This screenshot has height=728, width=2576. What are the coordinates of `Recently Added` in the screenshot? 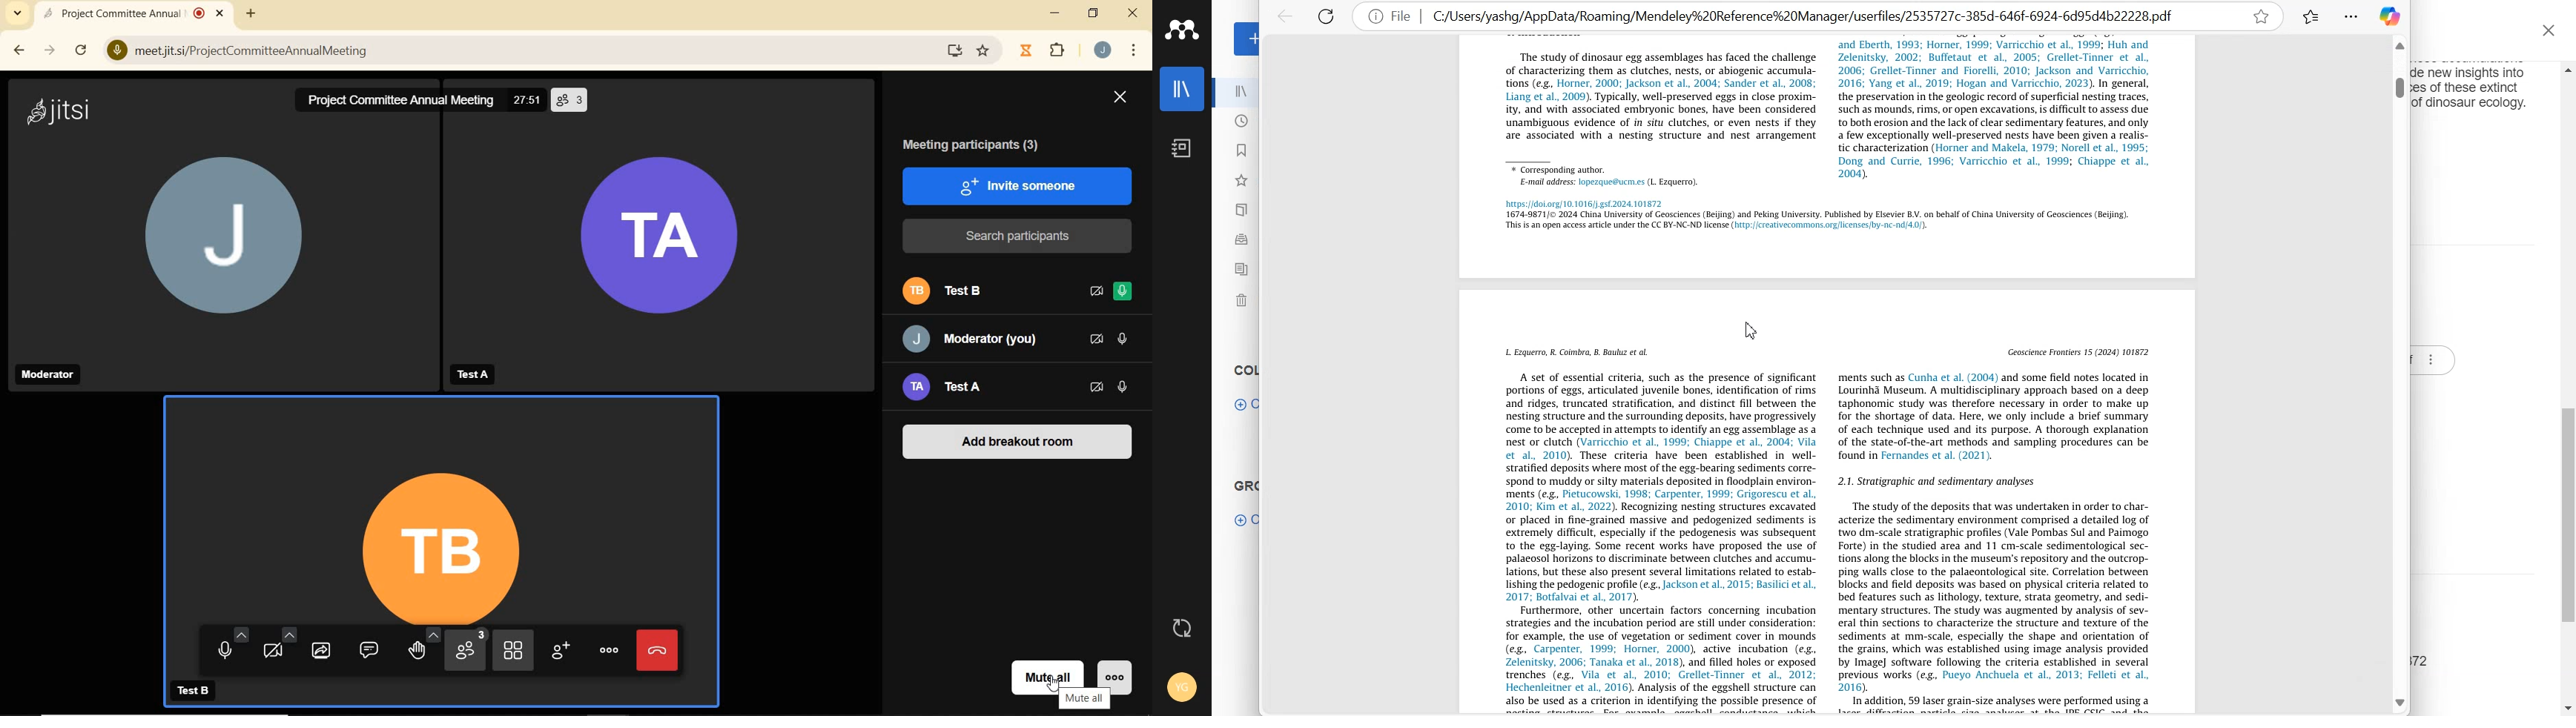 It's located at (1241, 122).